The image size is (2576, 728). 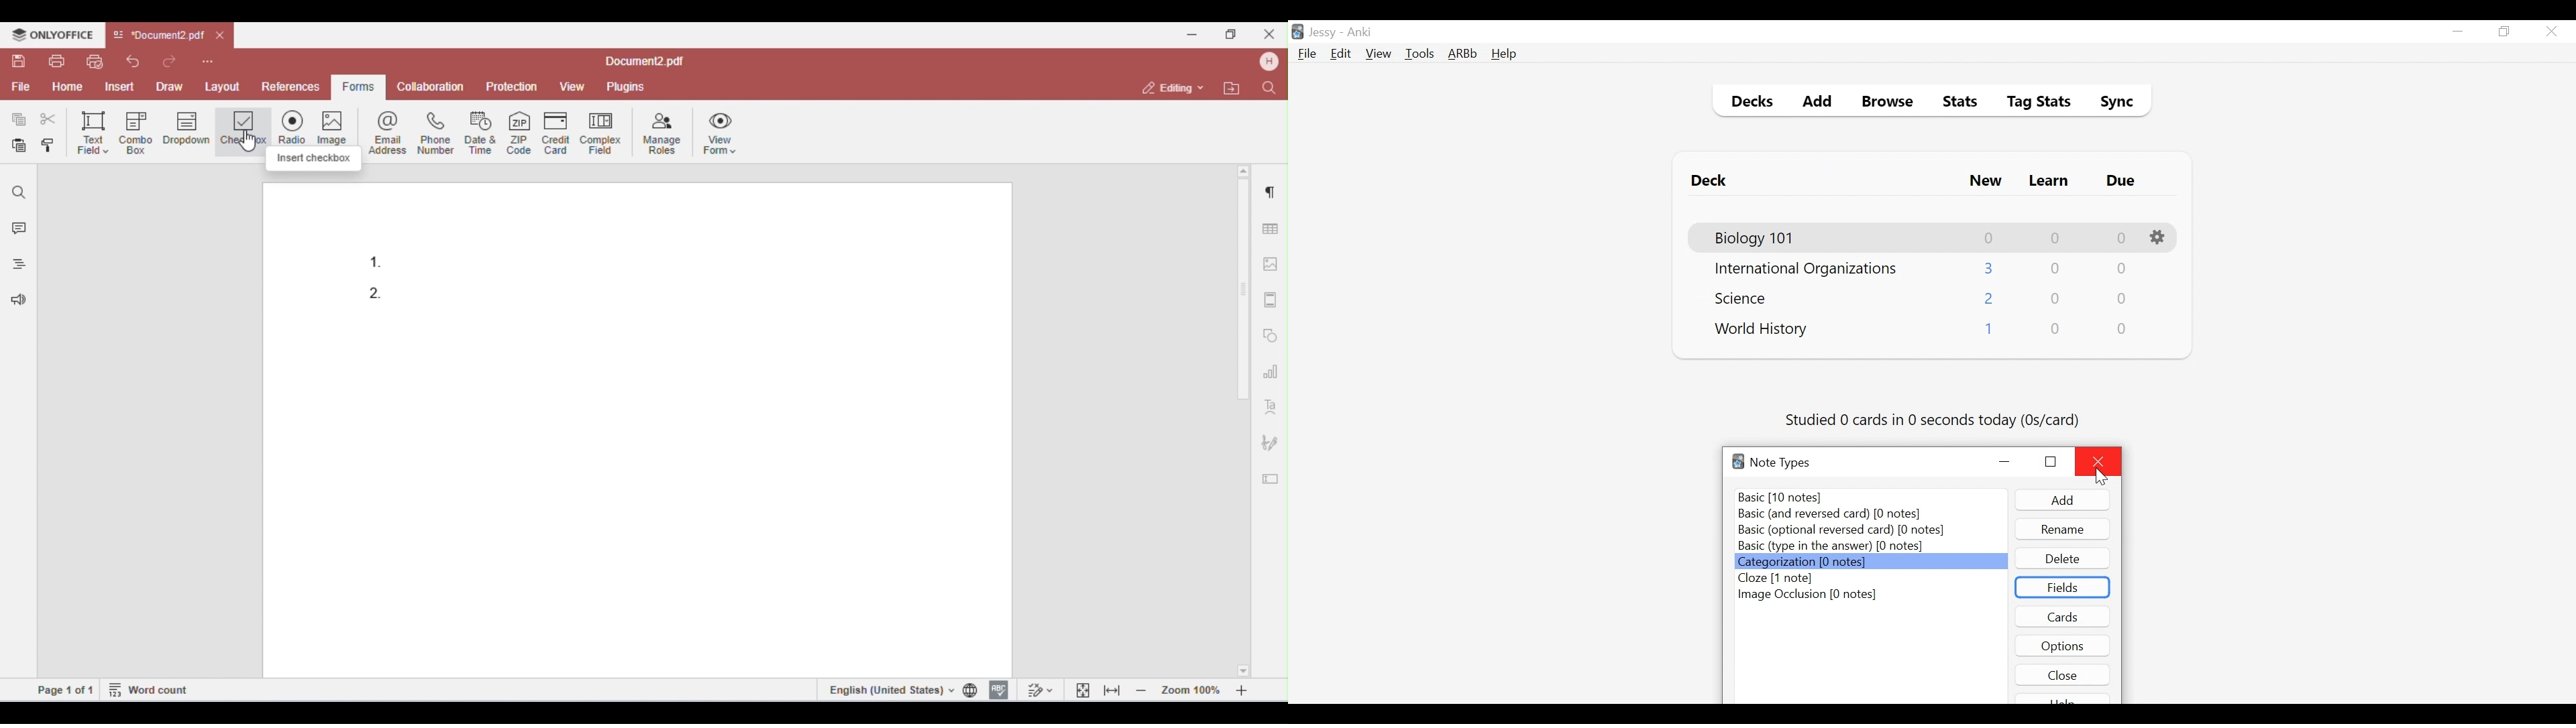 What do you see at coordinates (1463, 54) in the screenshot?
I see `Advanced Review Button bar` at bounding box center [1463, 54].